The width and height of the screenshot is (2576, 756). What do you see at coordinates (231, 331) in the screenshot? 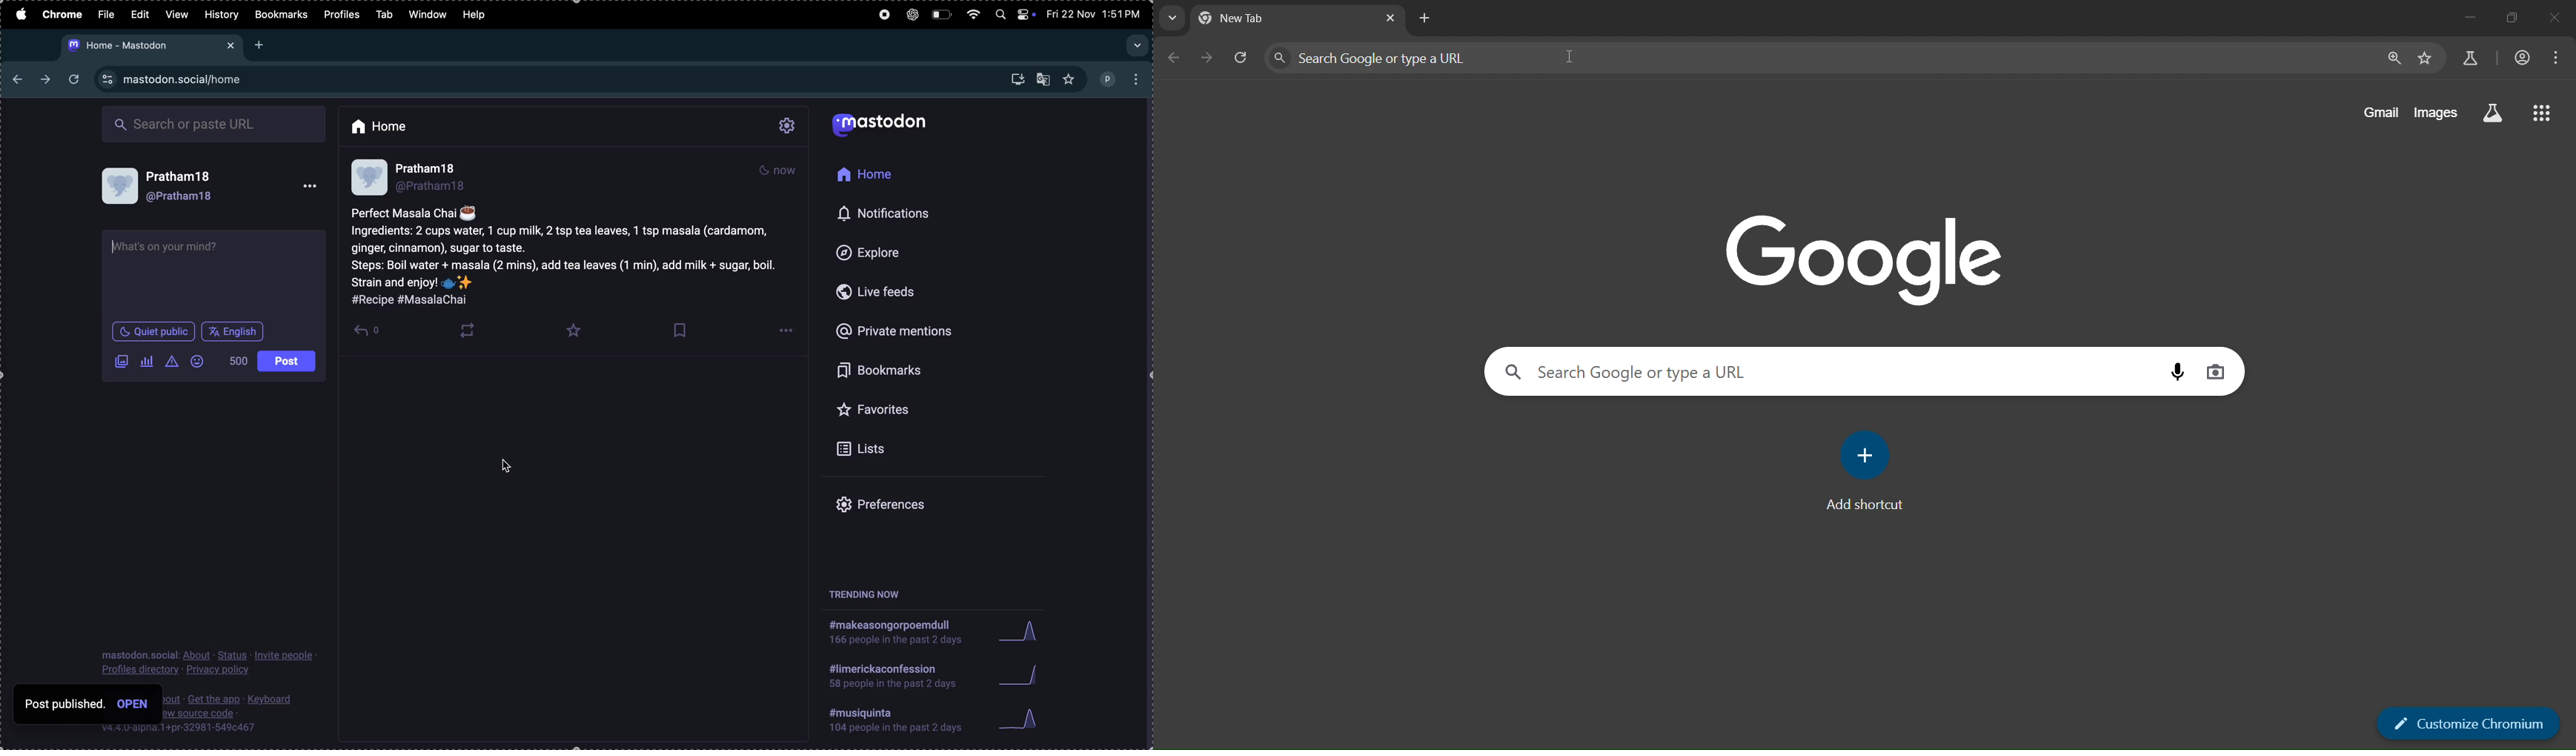
I see `english` at bounding box center [231, 331].